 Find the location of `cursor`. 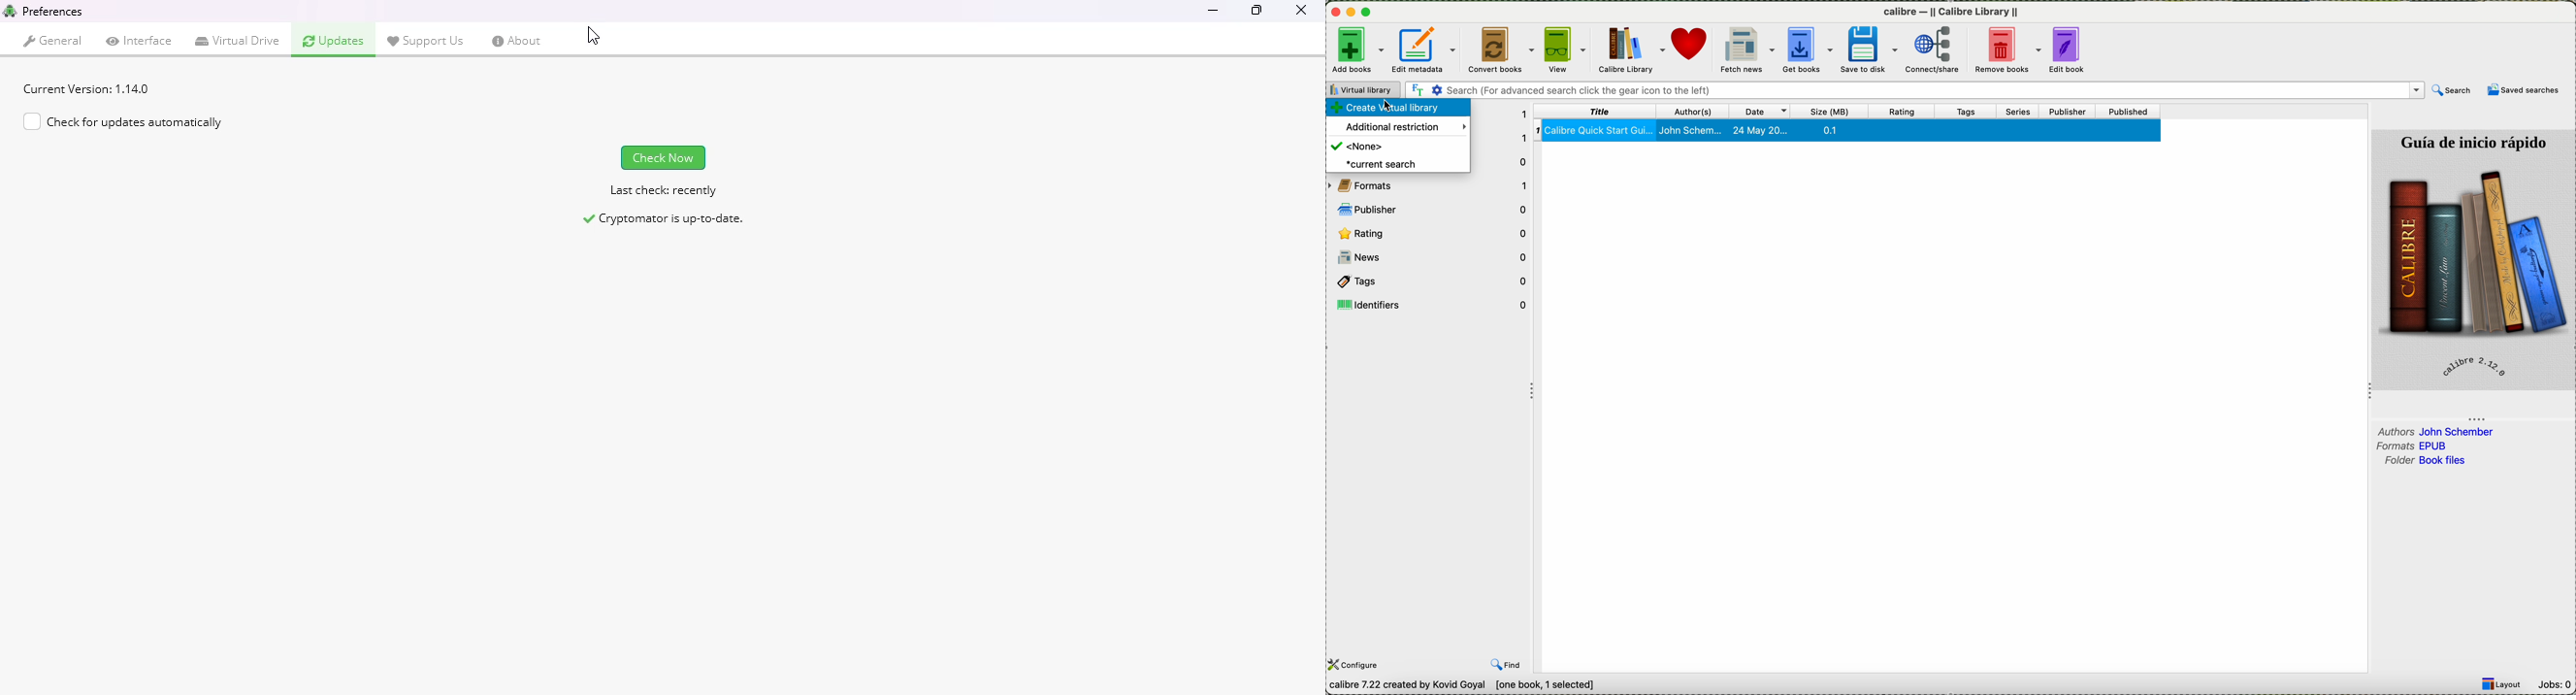

cursor is located at coordinates (593, 37).